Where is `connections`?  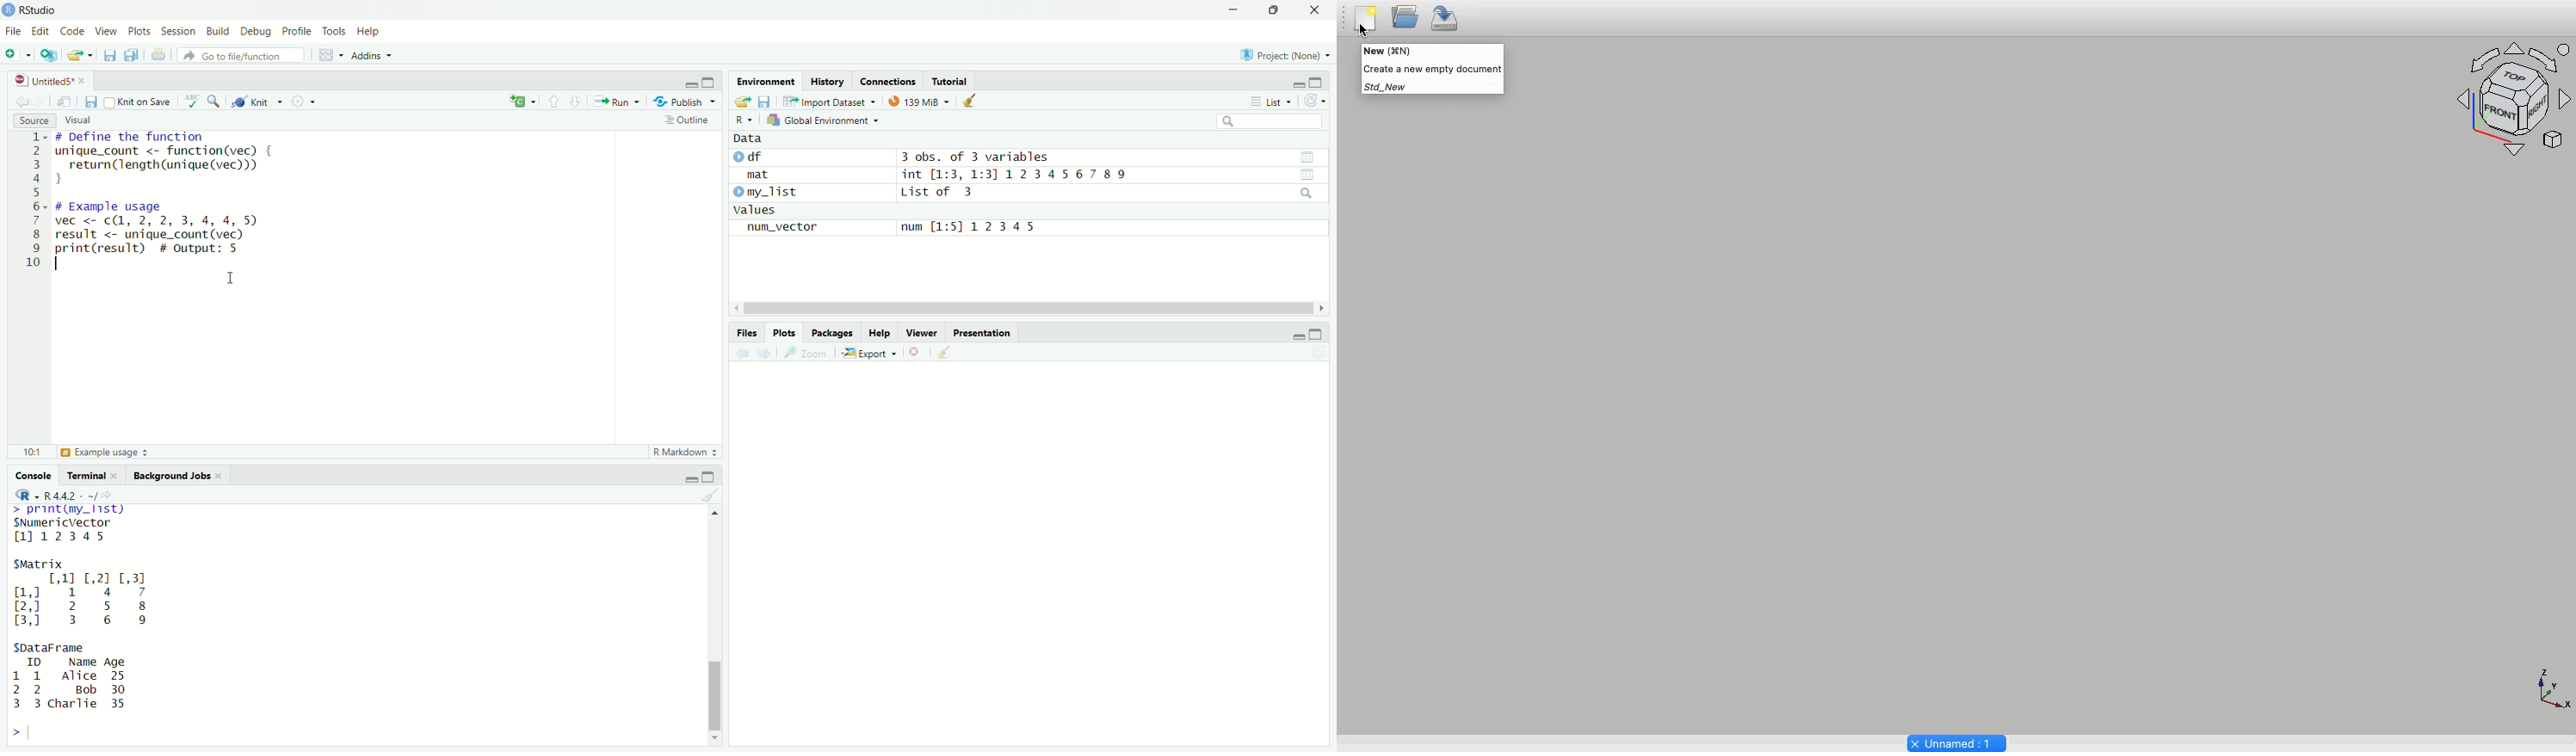
connections is located at coordinates (888, 81).